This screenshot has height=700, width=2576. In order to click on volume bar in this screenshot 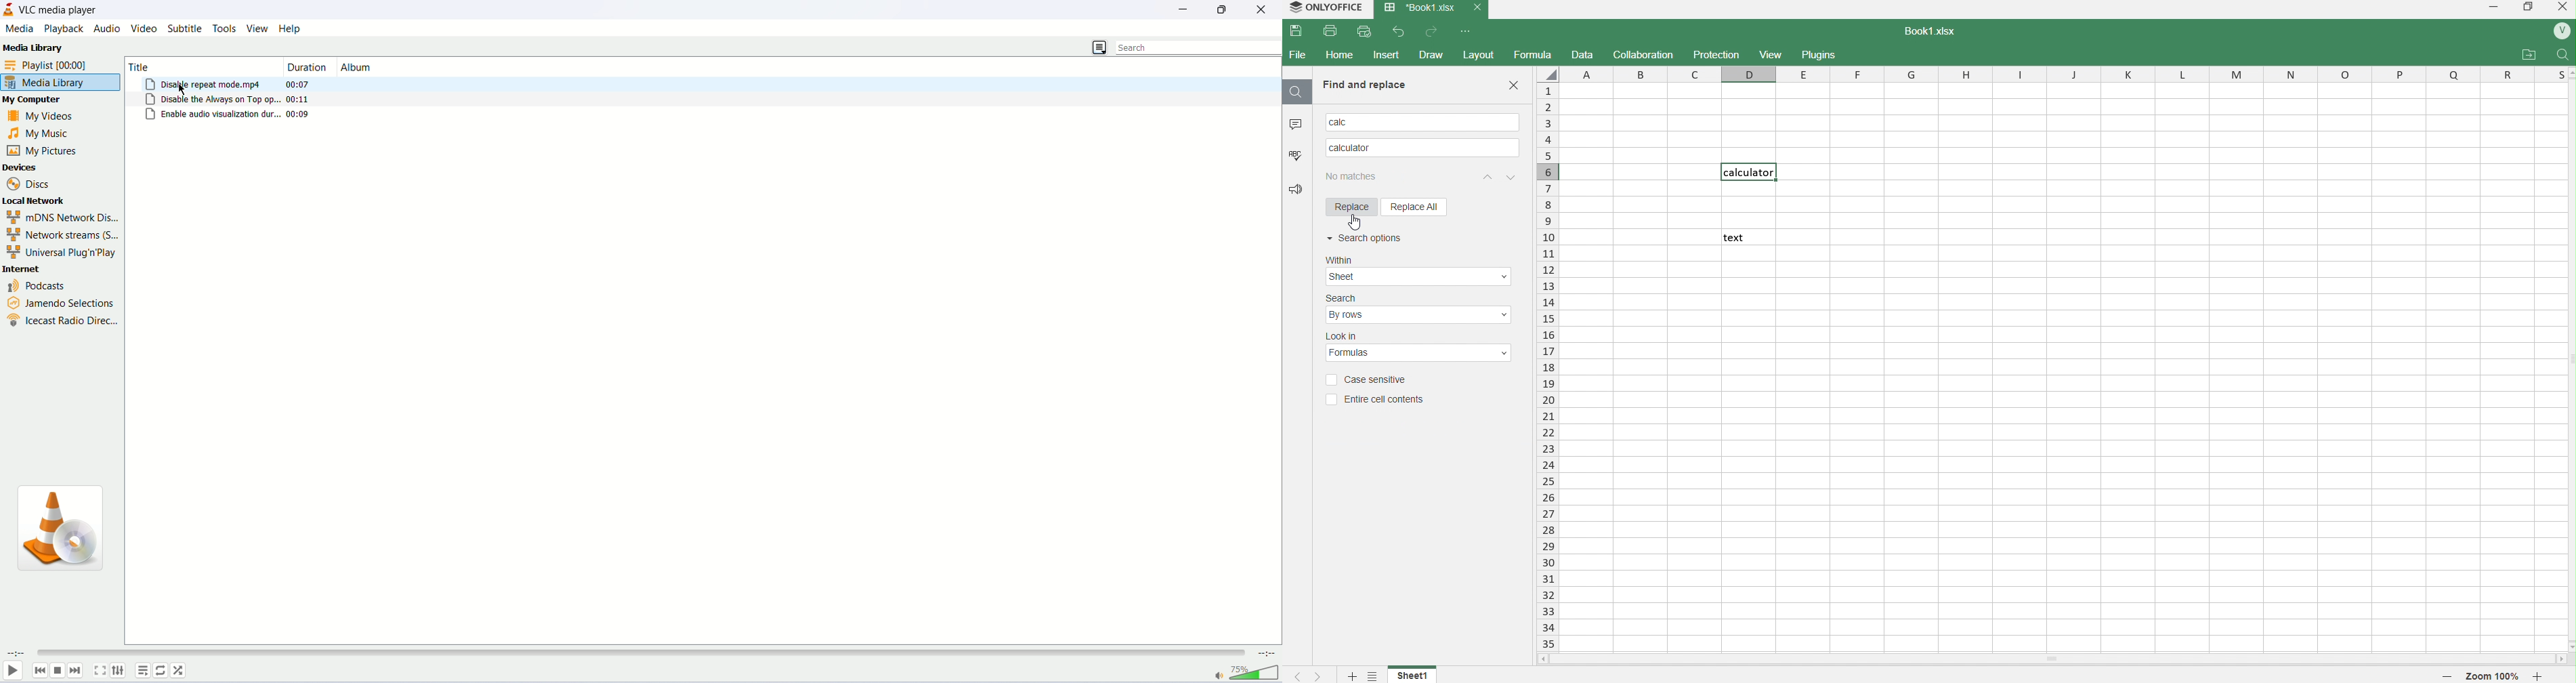, I will do `click(1256, 672)`.